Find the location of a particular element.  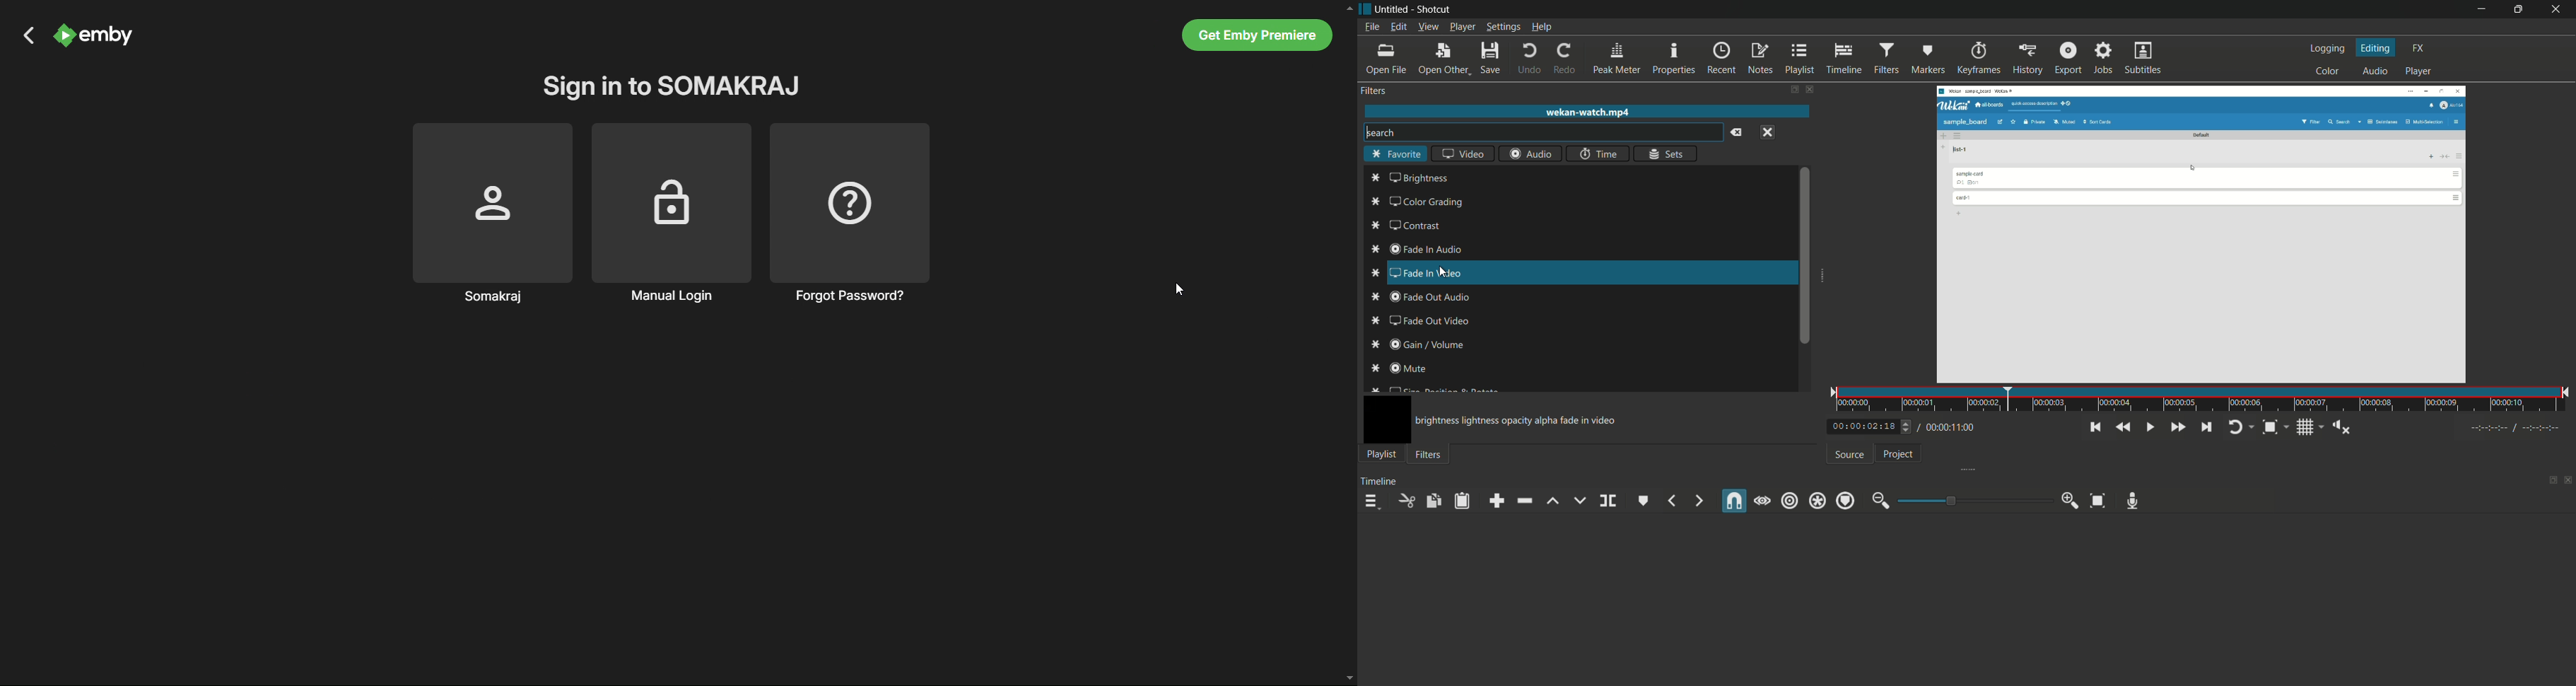

timeline is located at coordinates (1379, 481).